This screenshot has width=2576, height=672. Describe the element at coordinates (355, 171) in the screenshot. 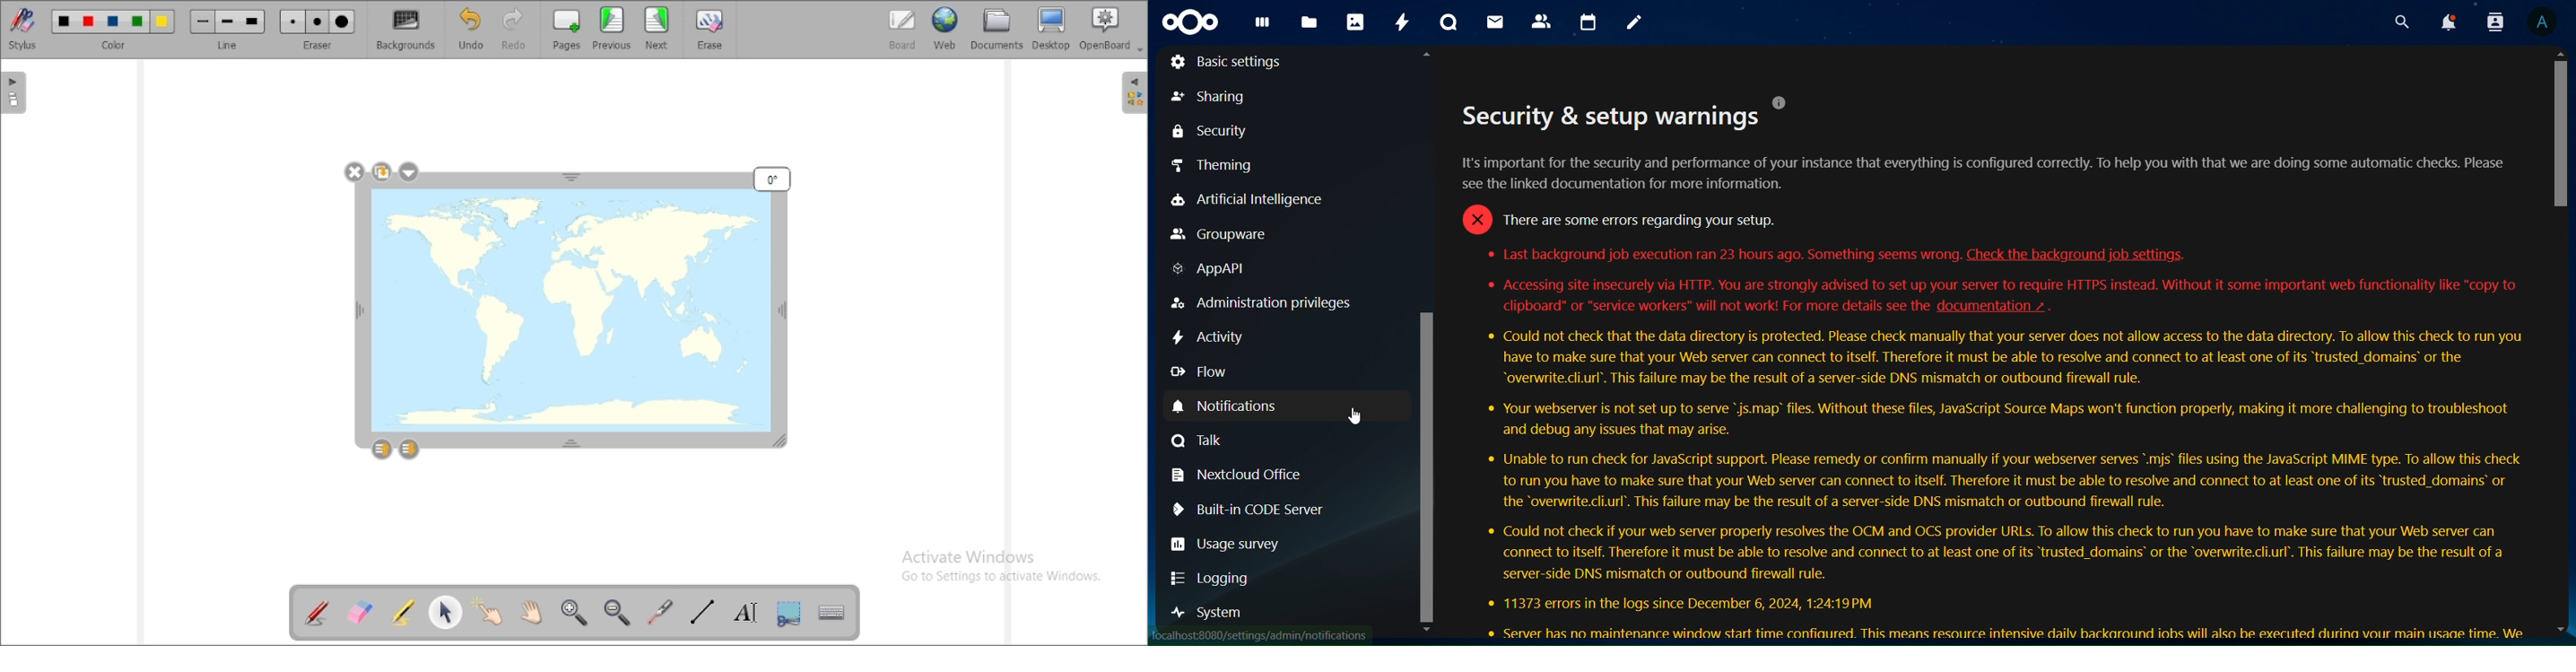

I see `delete` at that location.